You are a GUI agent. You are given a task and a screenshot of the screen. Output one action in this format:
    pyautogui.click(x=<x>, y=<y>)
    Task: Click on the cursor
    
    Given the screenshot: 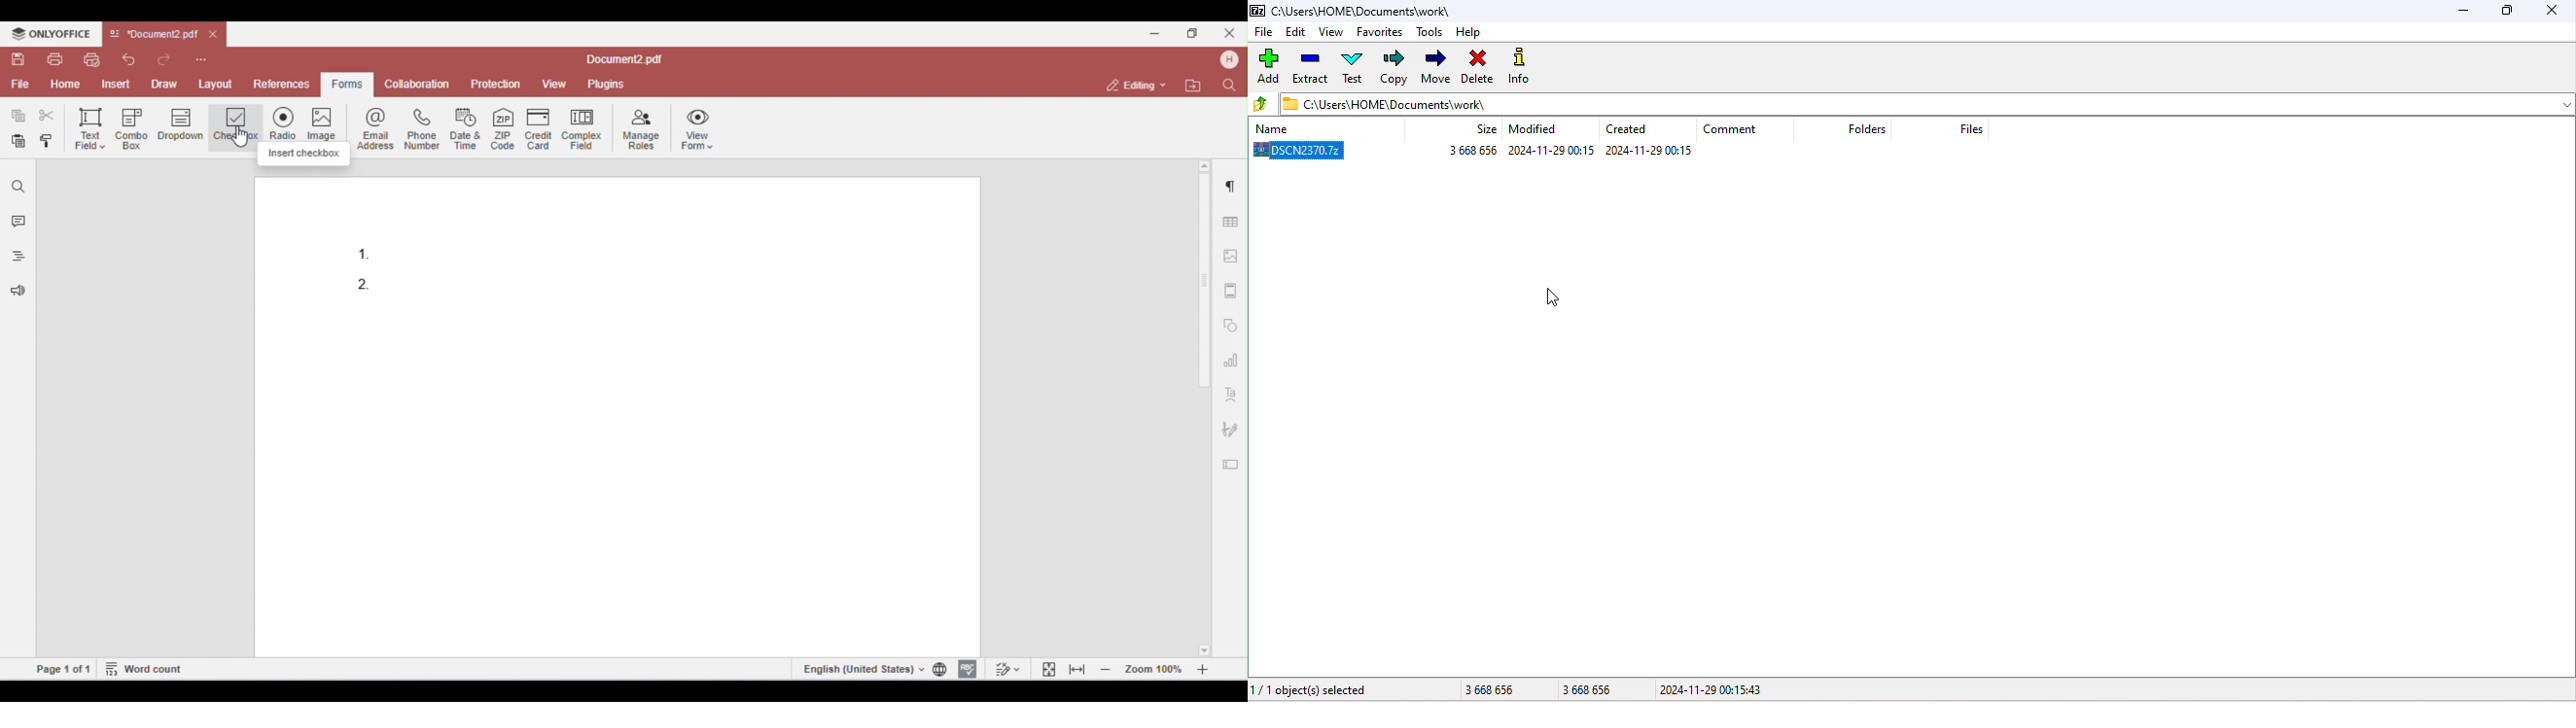 What is the action you would take?
    pyautogui.click(x=1555, y=300)
    